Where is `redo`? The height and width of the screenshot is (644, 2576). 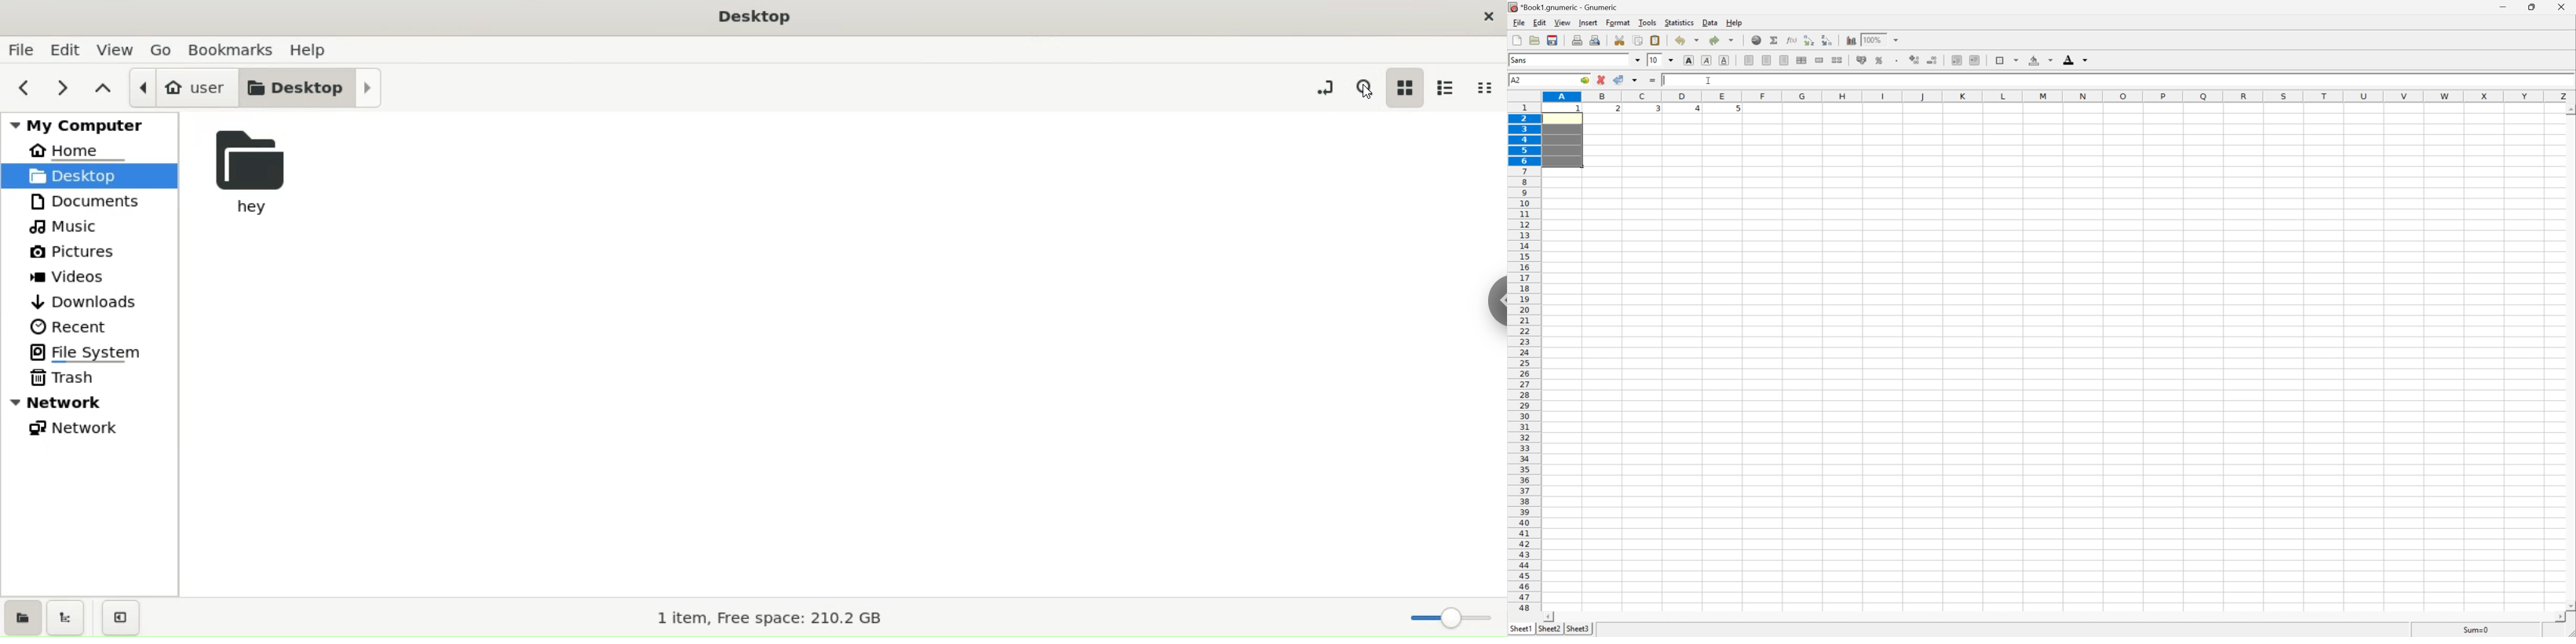
redo is located at coordinates (1724, 40).